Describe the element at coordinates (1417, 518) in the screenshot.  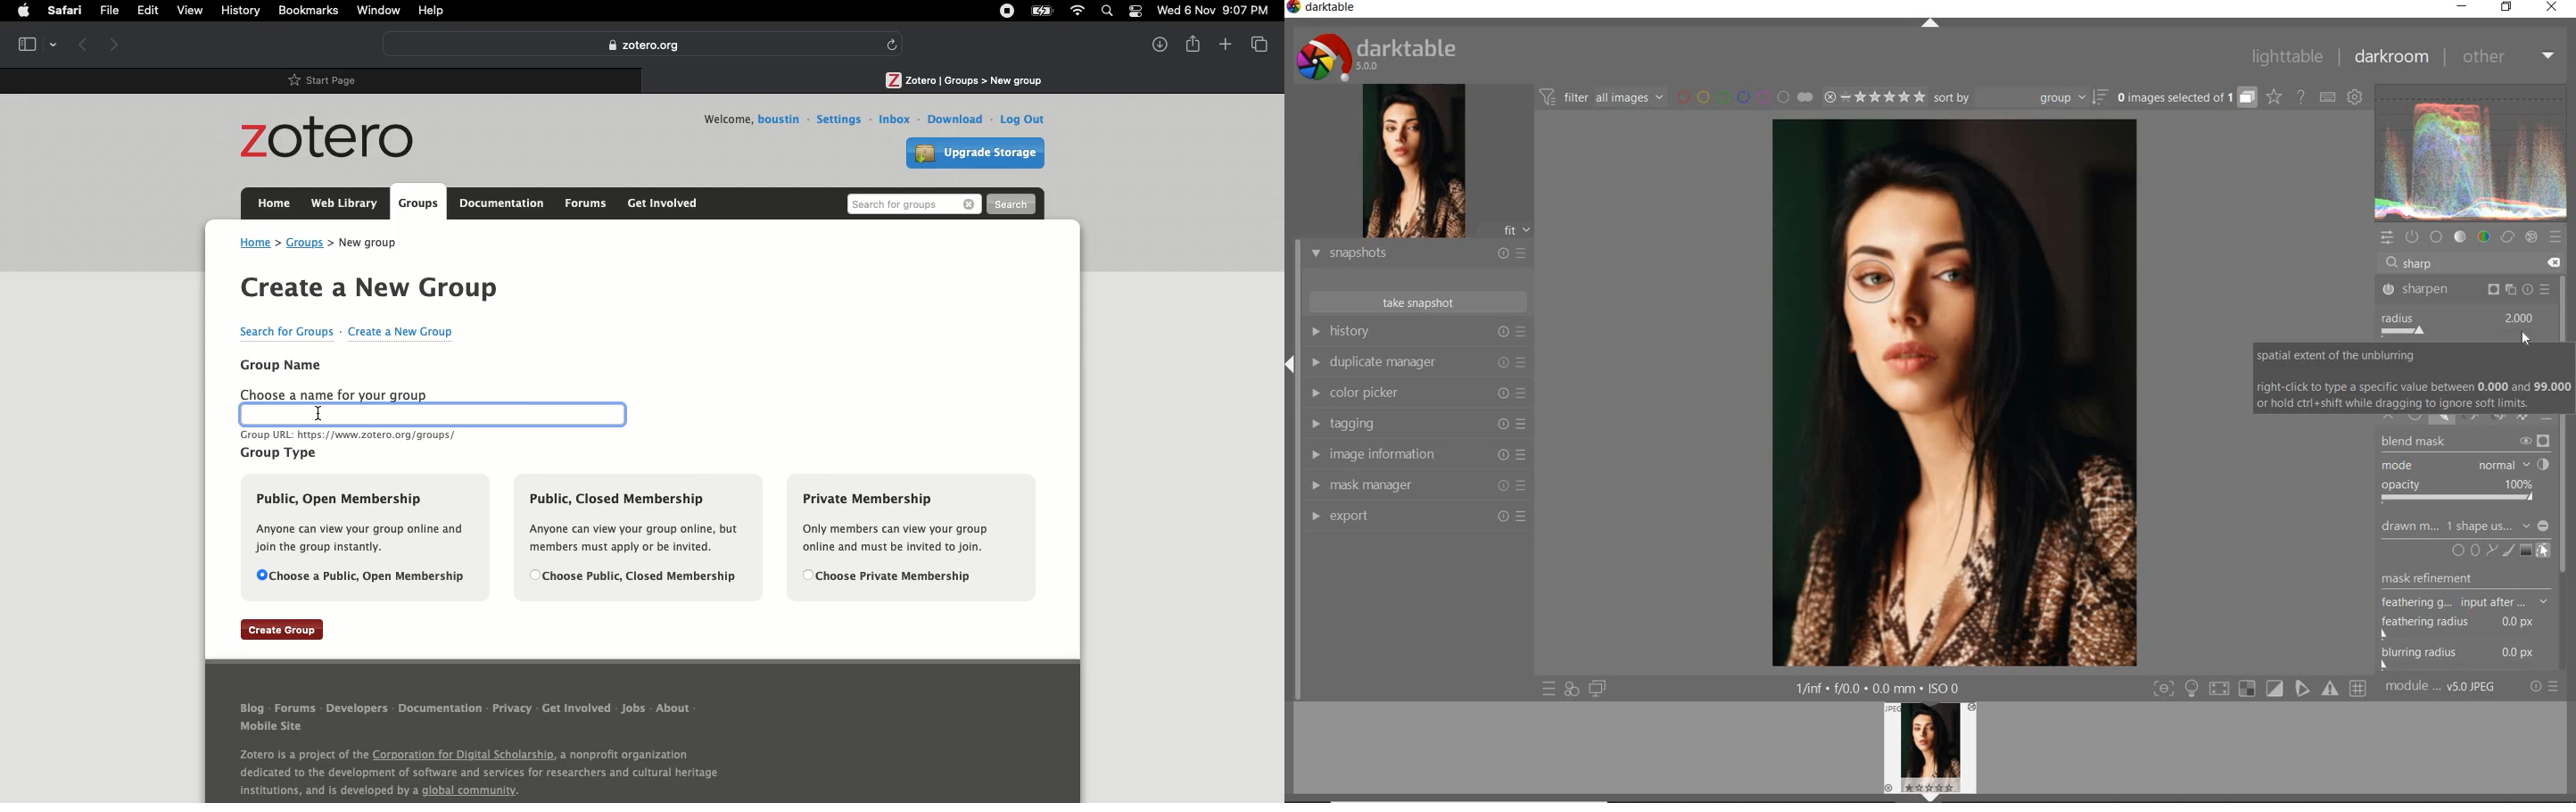
I see `export` at that location.